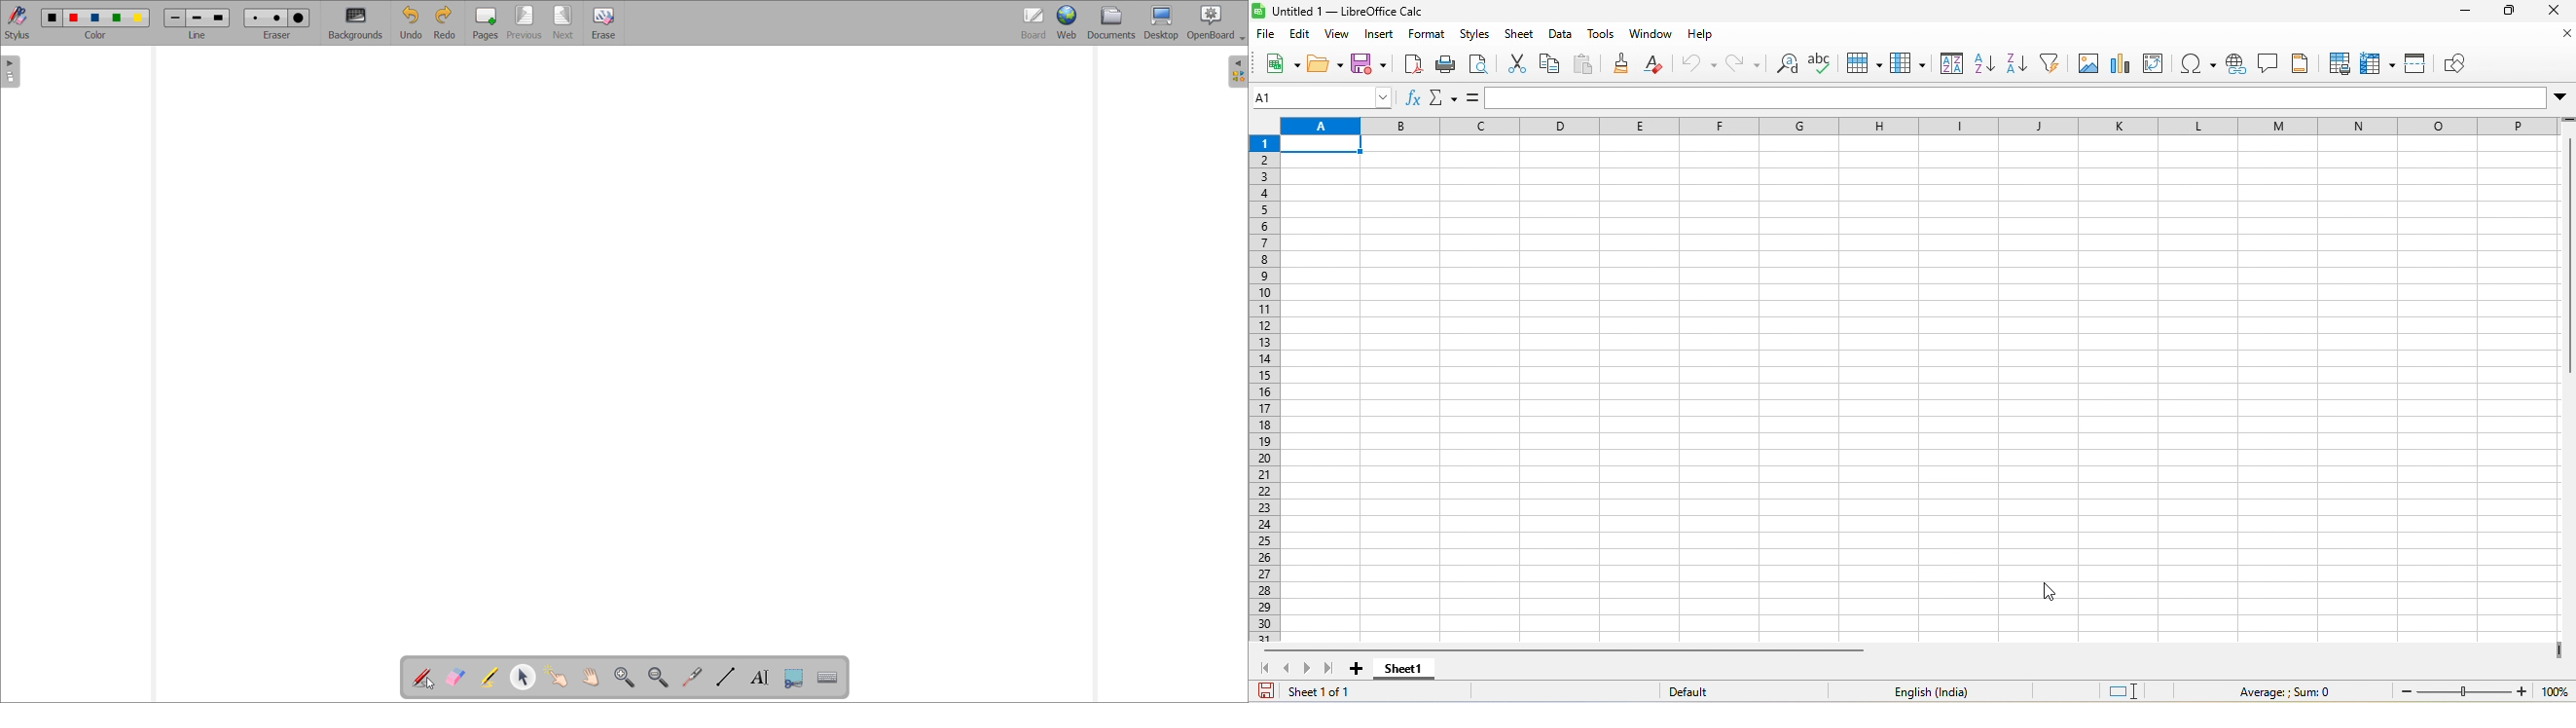  What do you see at coordinates (2126, 690) in the screenshot?
I see `standard selection` at bounding box center [2126, 690].